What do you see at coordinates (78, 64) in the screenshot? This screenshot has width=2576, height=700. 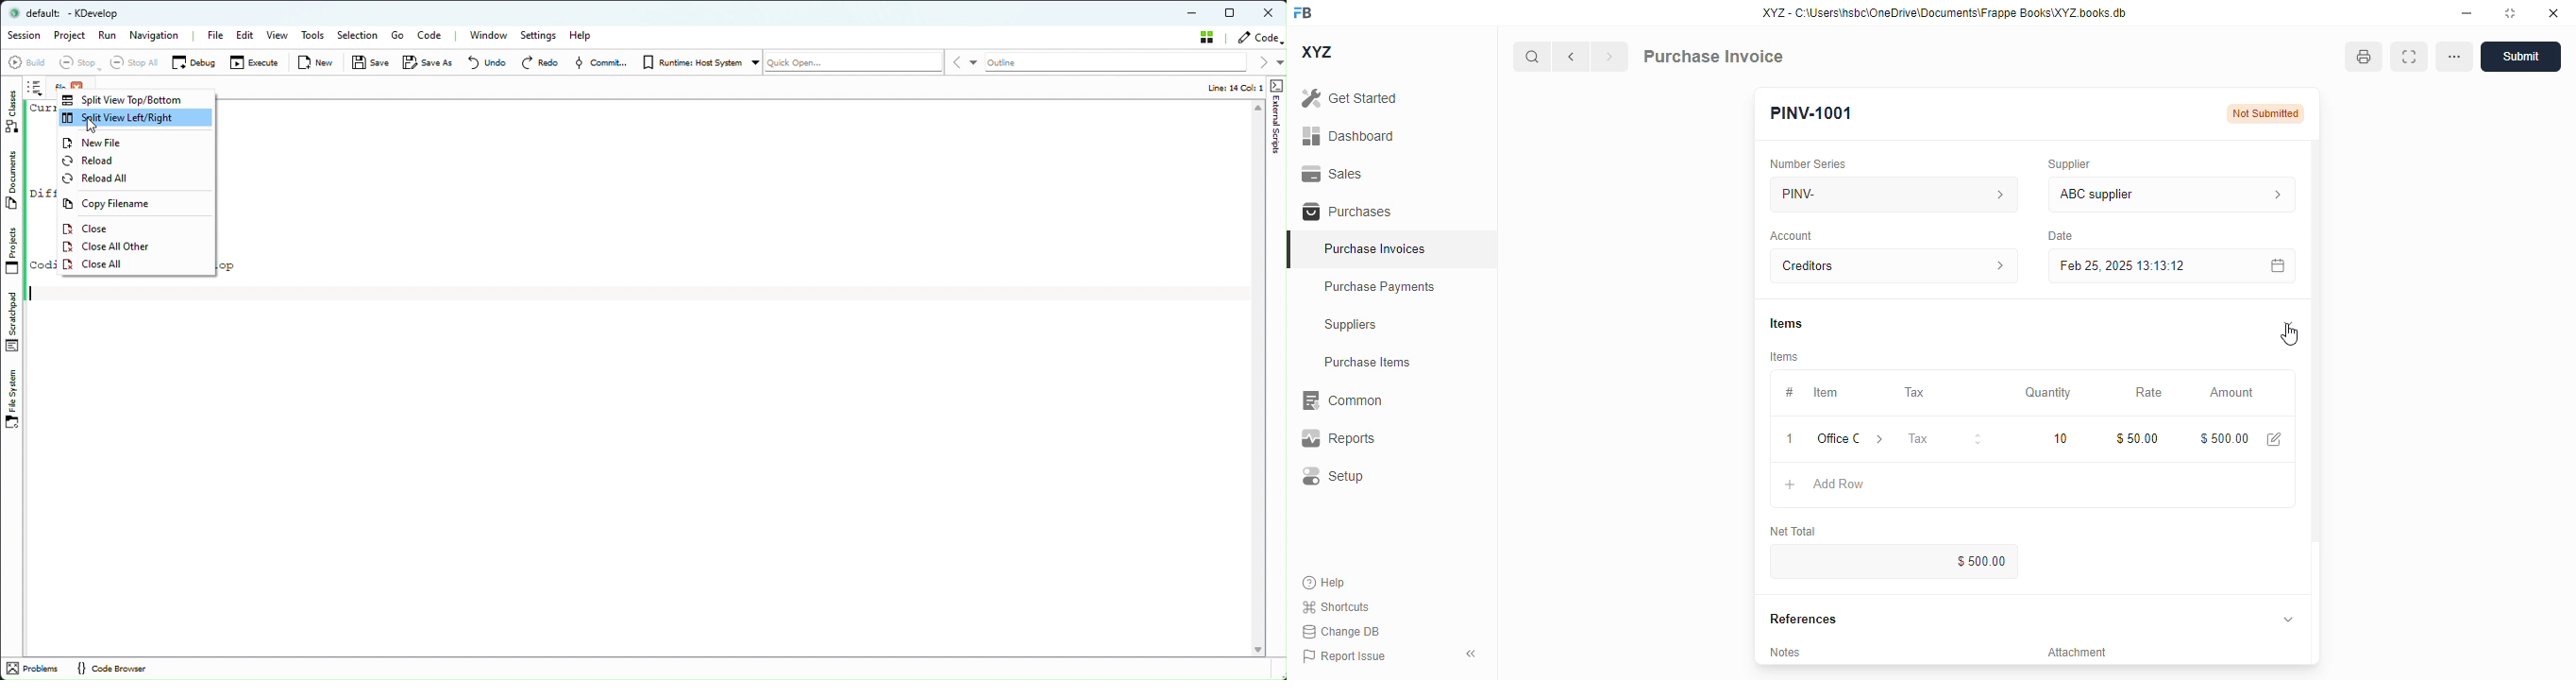 I see `Stop` at bounding box center [78, 64].